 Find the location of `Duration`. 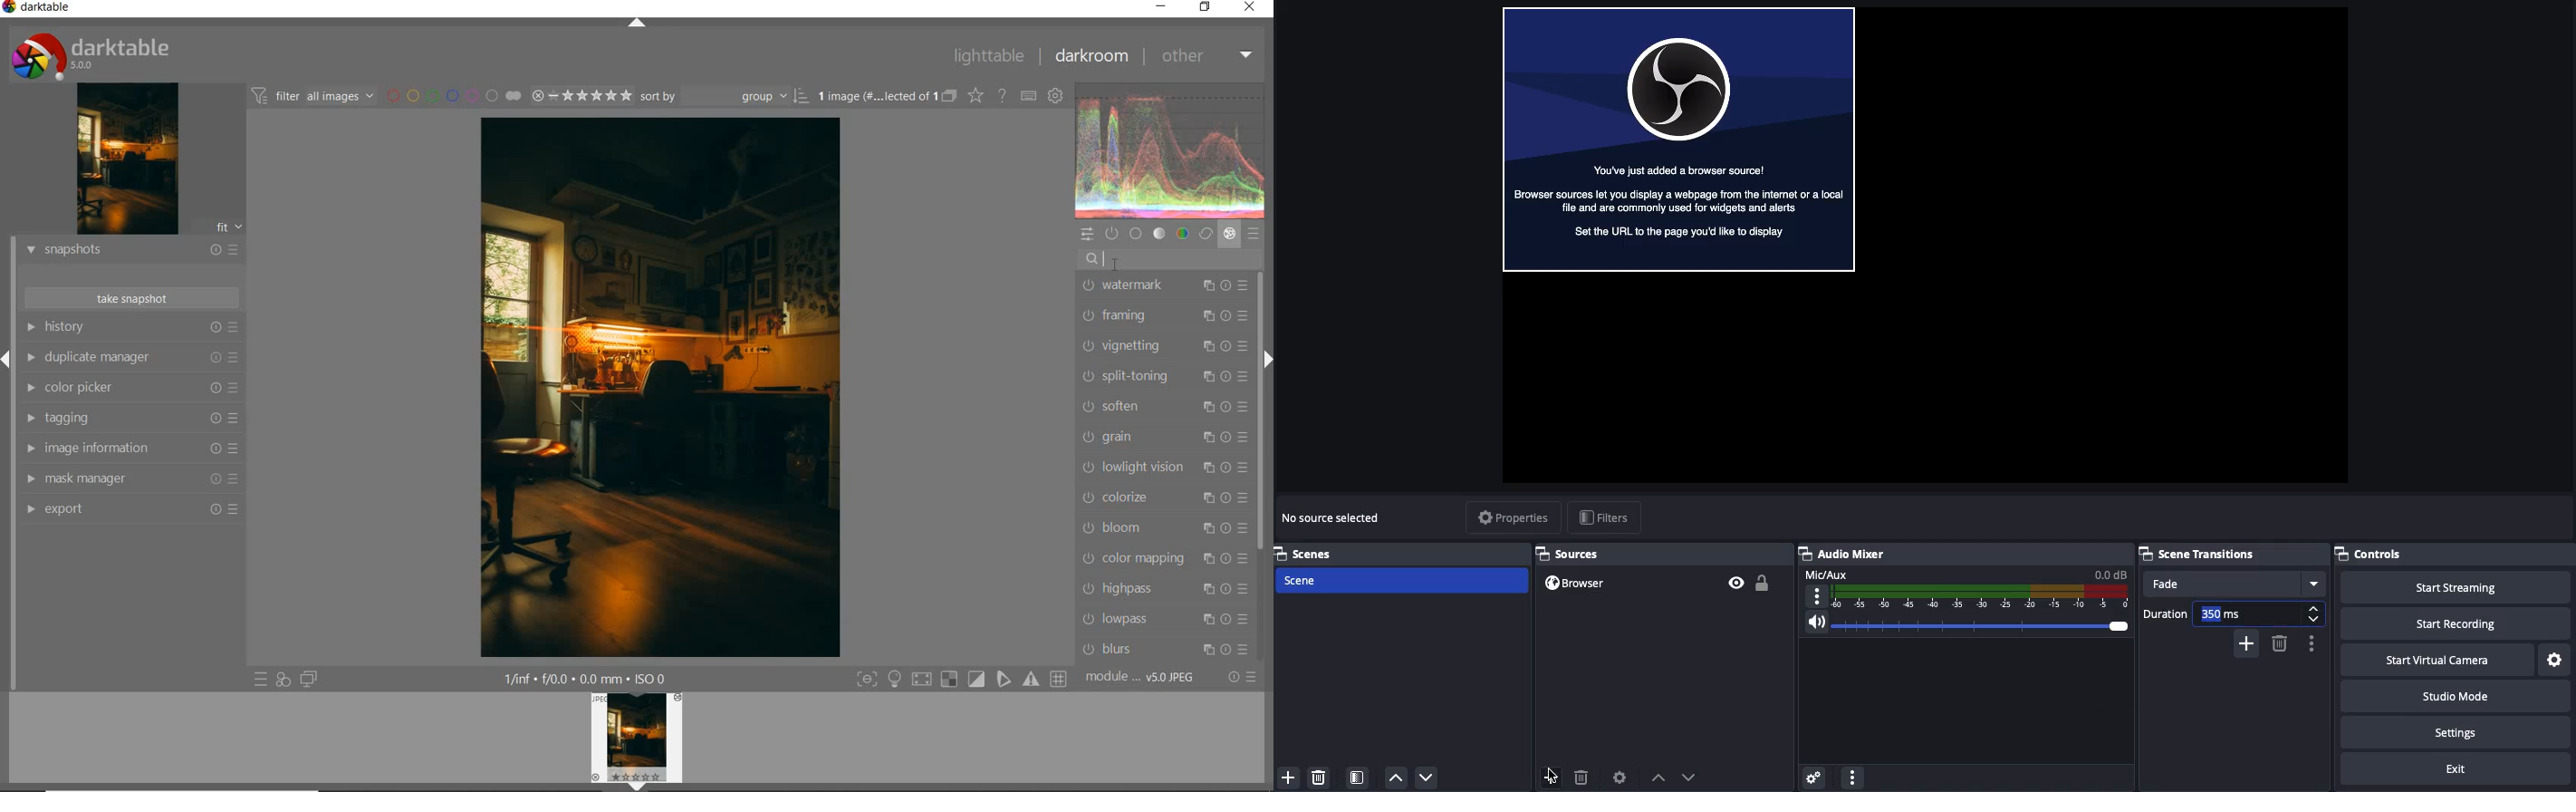

Duration is located at coordinates (2232, 614).